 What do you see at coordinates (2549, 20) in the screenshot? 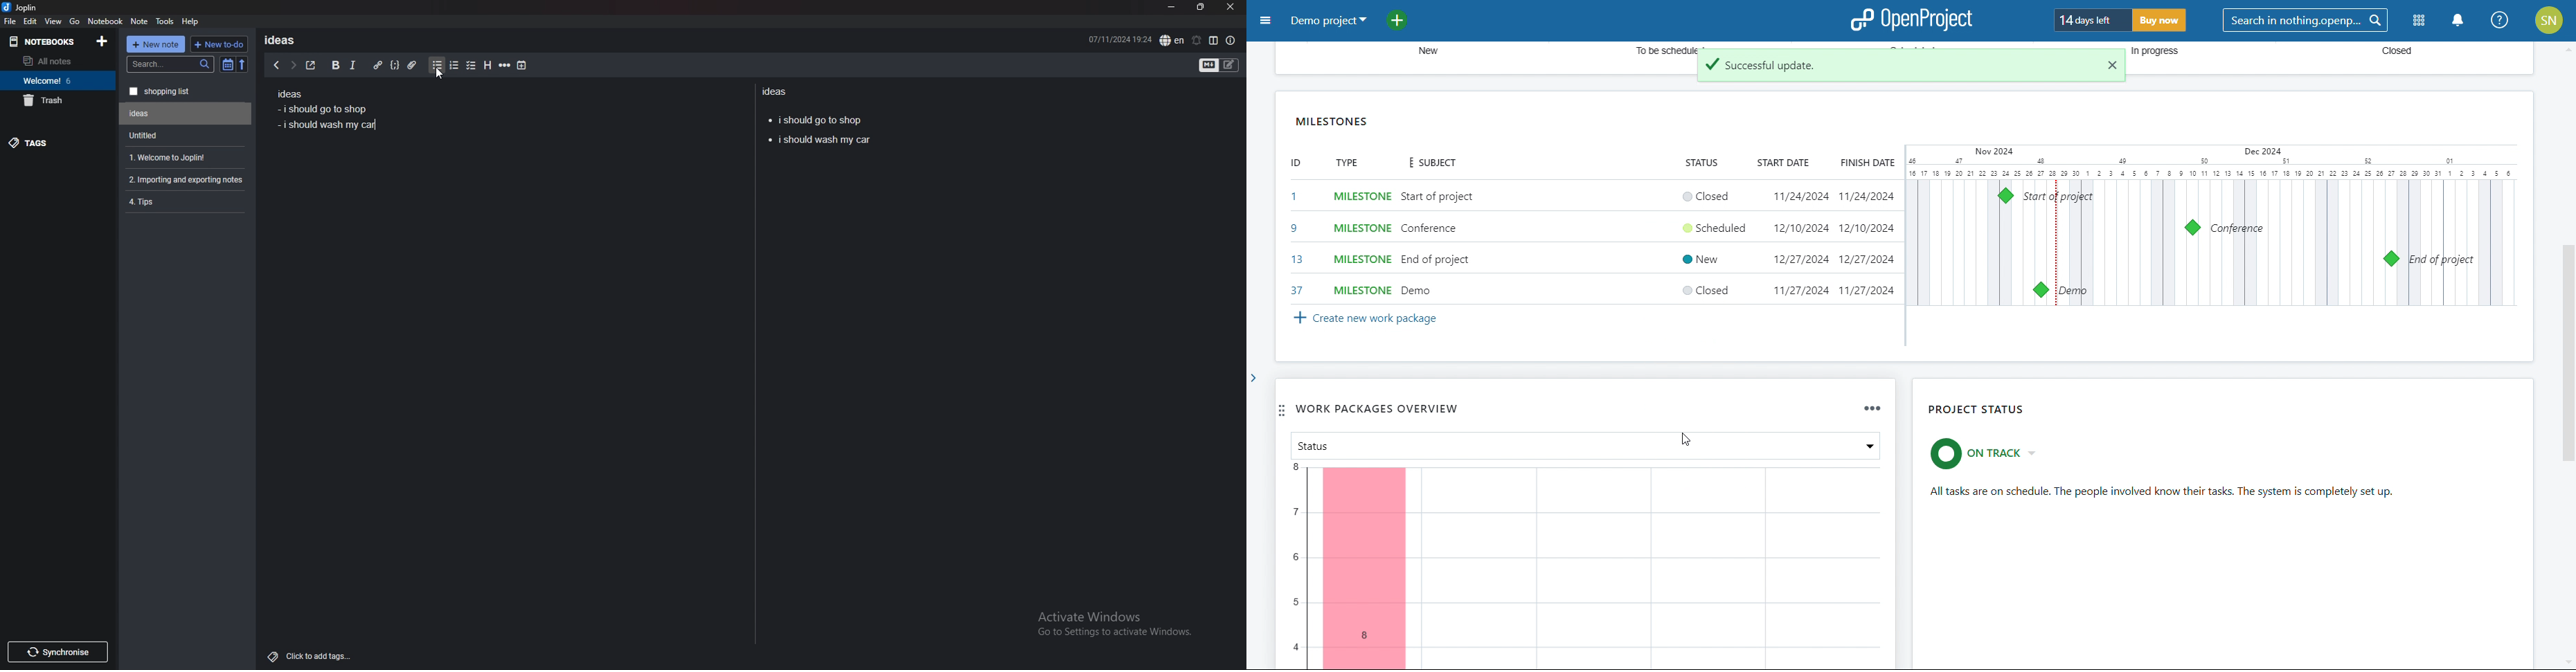
I see `account` at bounding box center [2549, 20].